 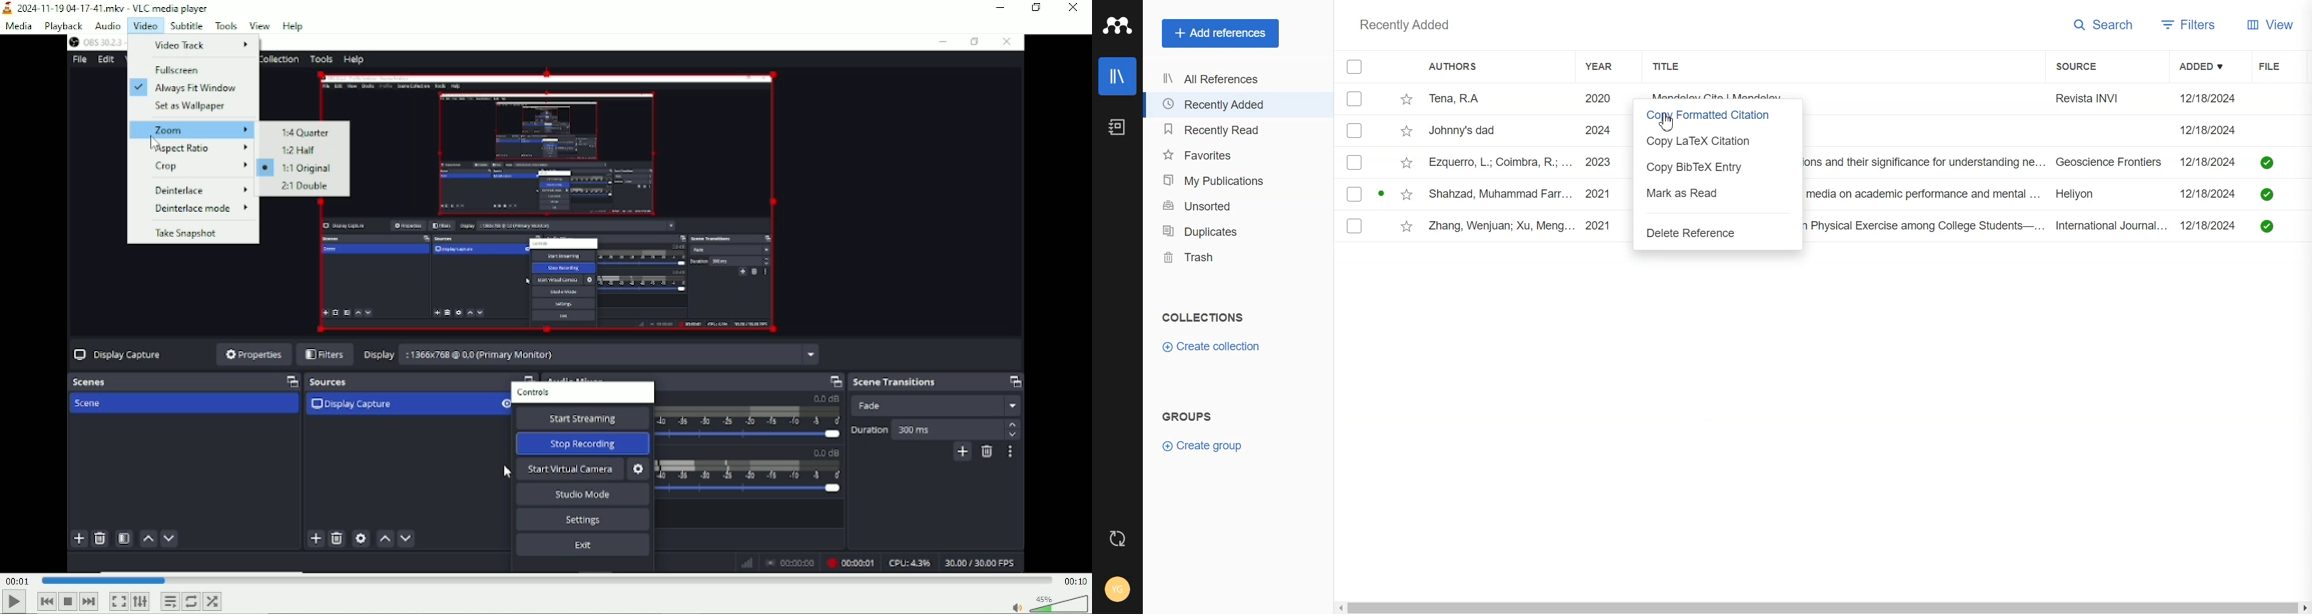 What do you see at coordinates (1668, 124) in the screenshot?
I see `cursor` at bounding box center [1668, 124].